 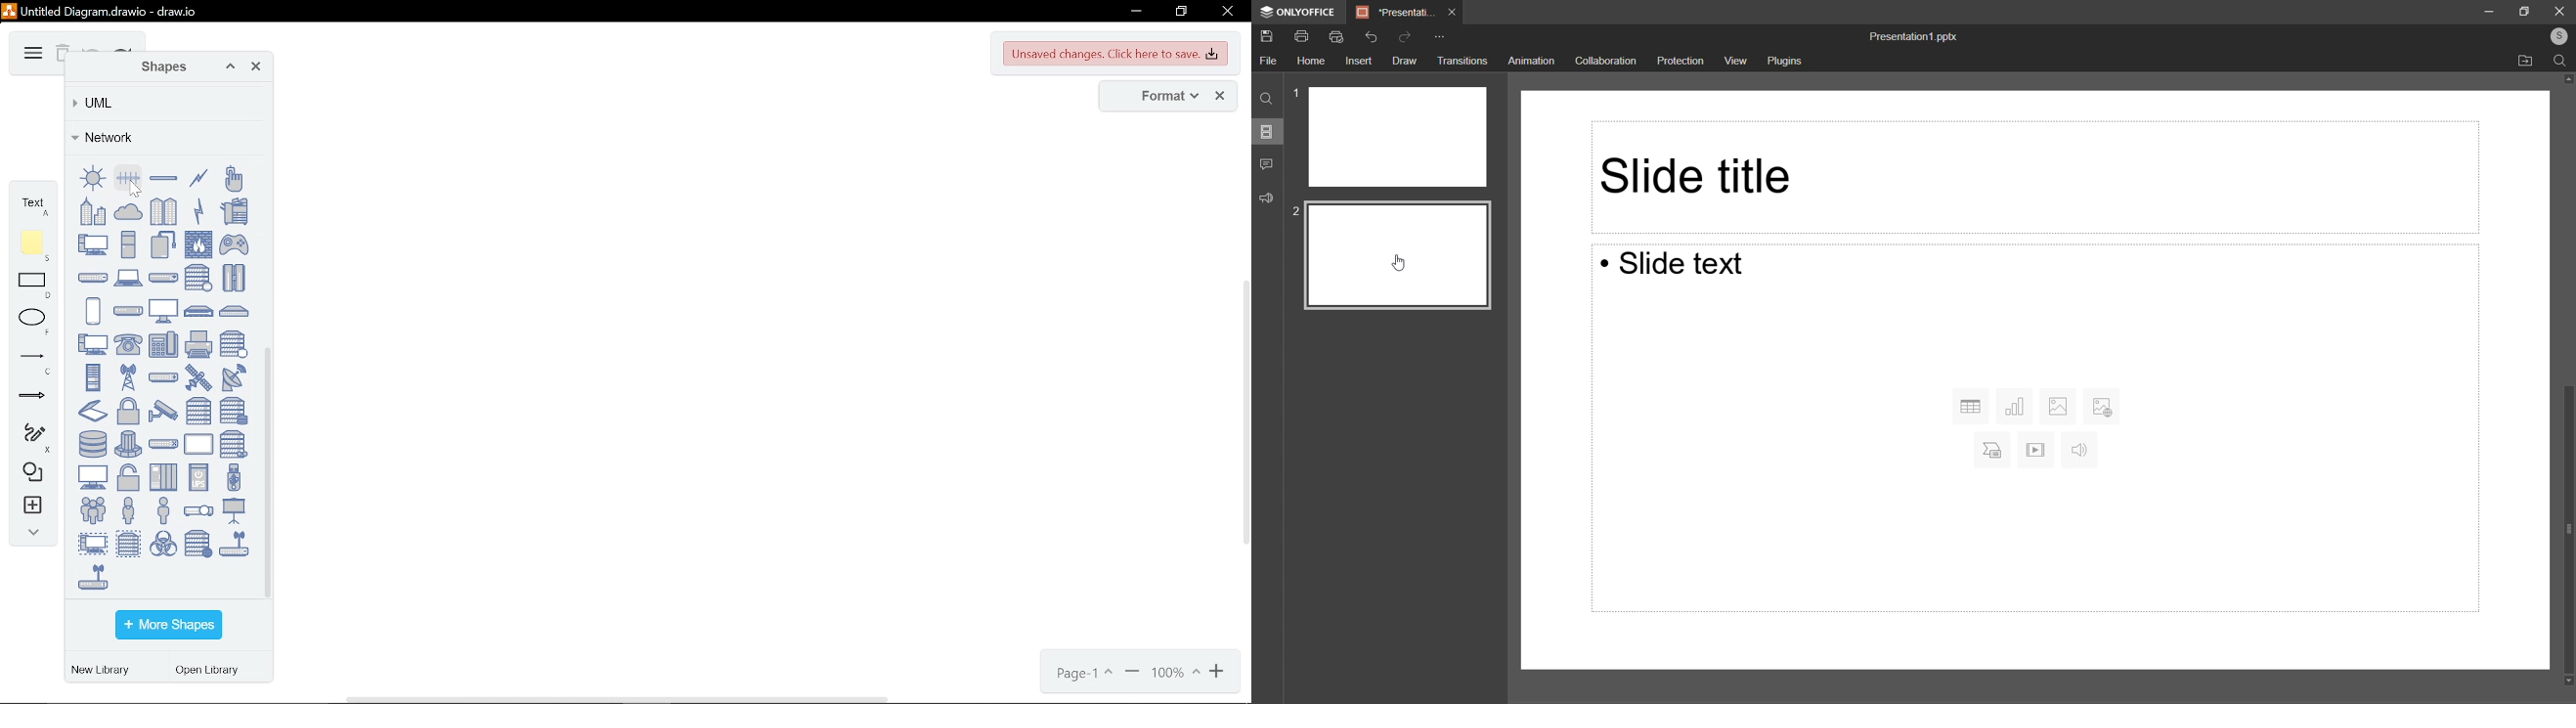 What do you see at coordinates (2562, 525) in the screenshot?
I see `Scroll bar` at bounding box center [2562, 525].